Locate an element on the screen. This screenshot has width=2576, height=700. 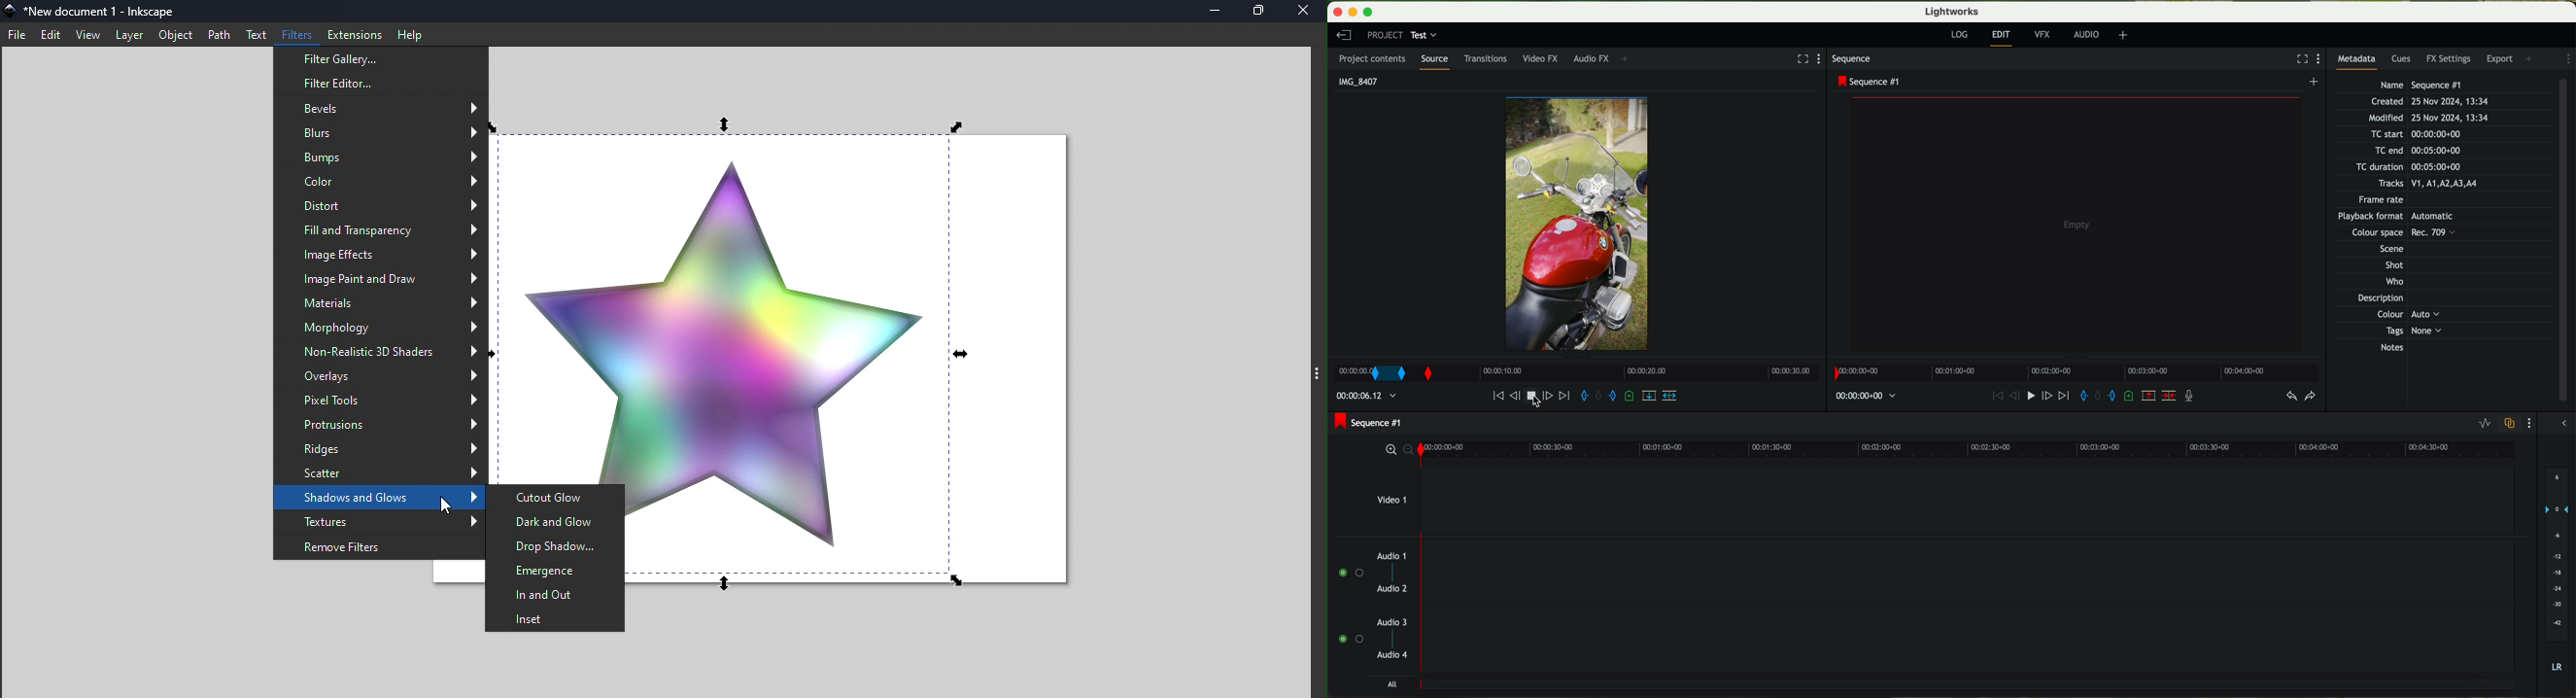
Name is located at coordinates (2424, 84).